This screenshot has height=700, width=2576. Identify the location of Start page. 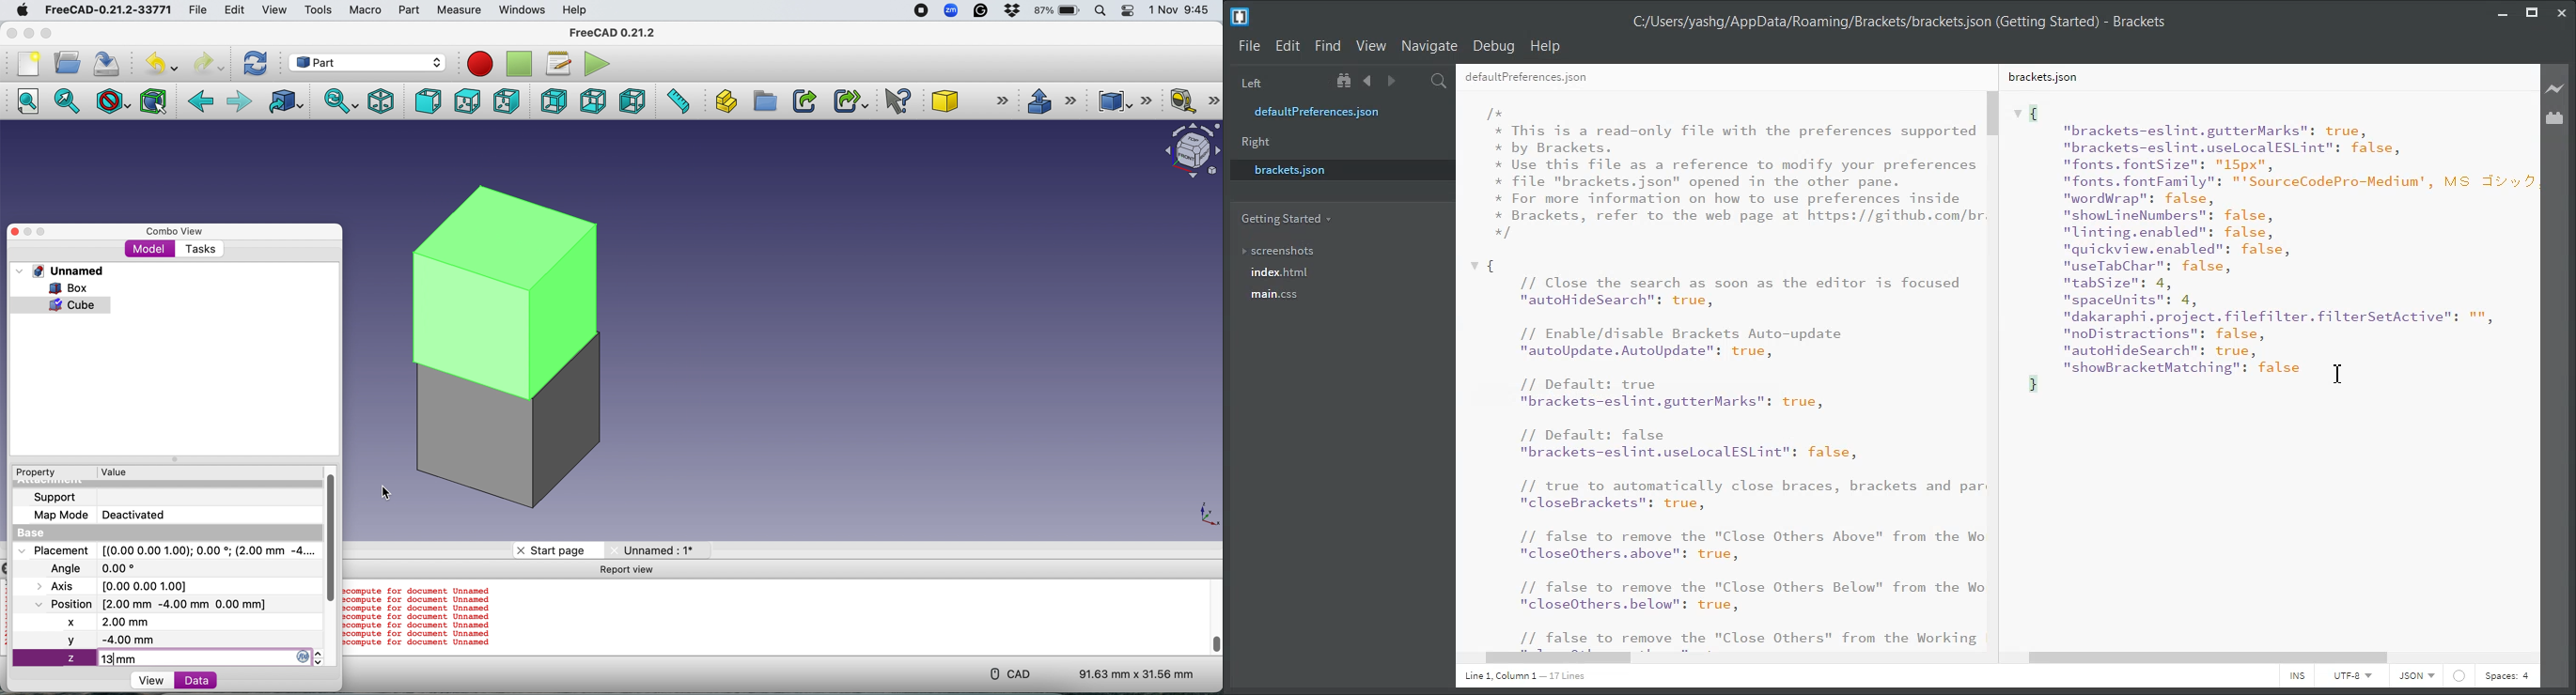
(557, 550).